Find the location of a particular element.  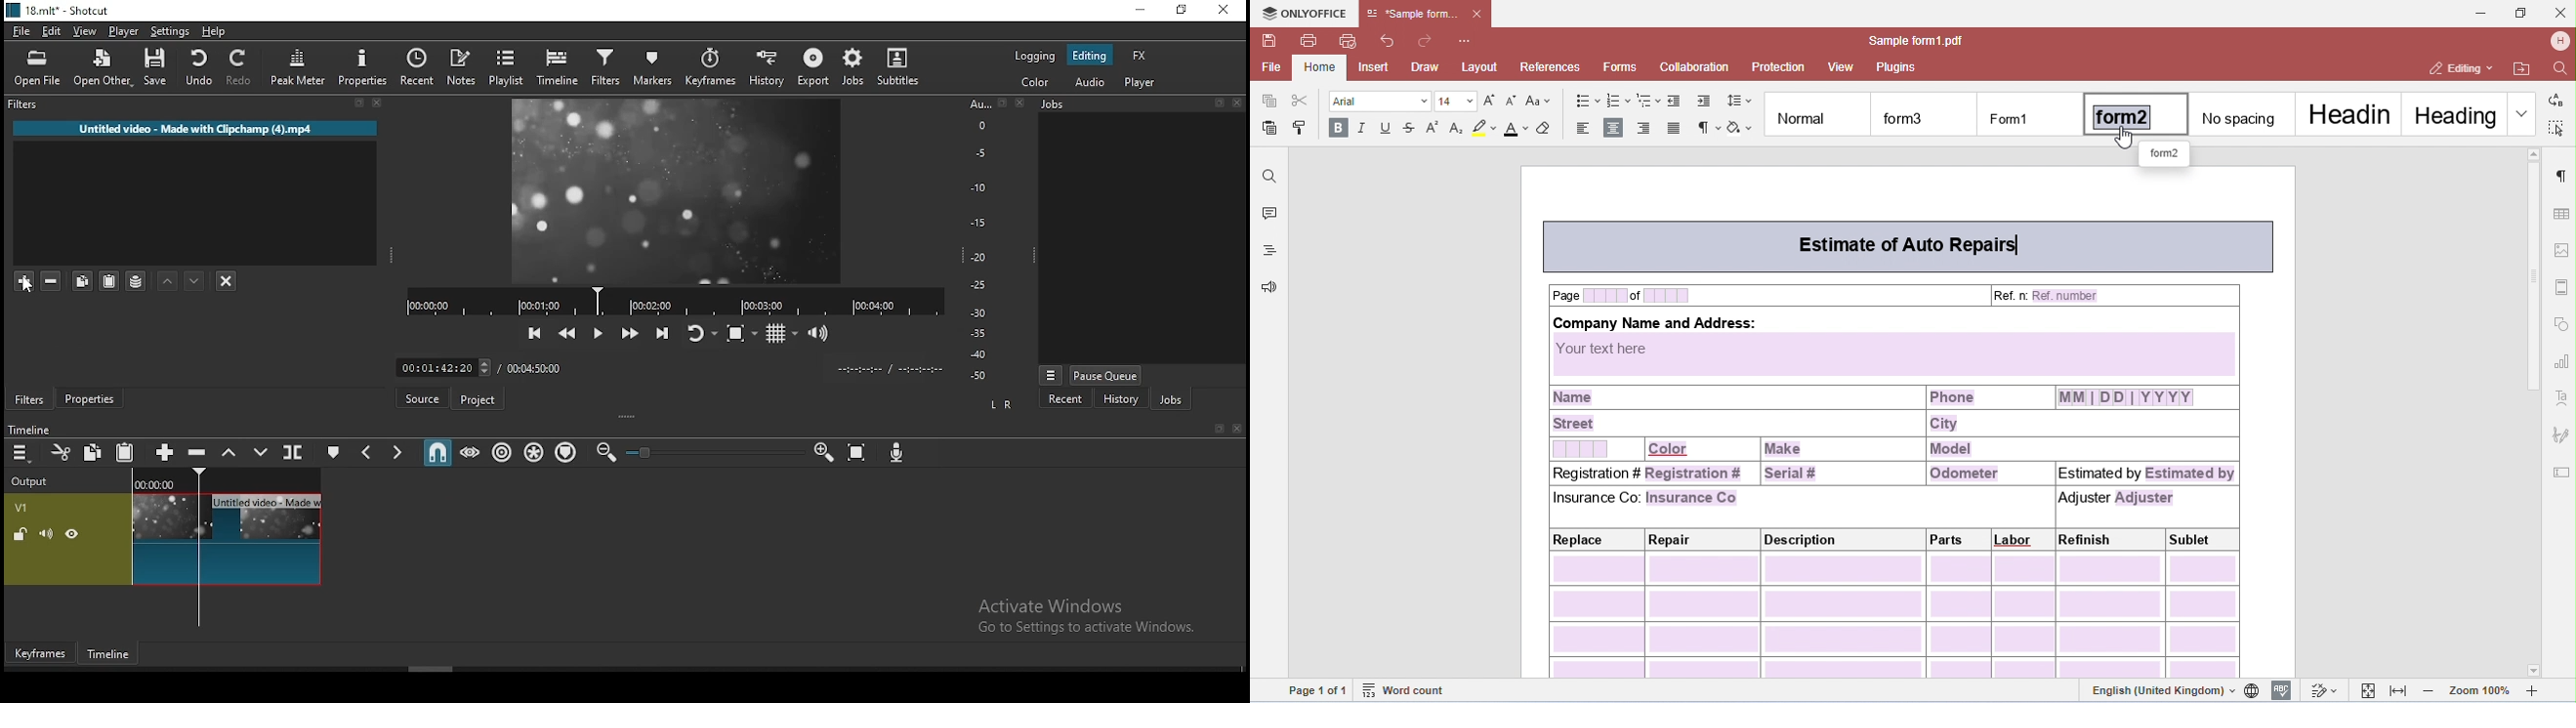

history is located at coordinates (1120, 398).